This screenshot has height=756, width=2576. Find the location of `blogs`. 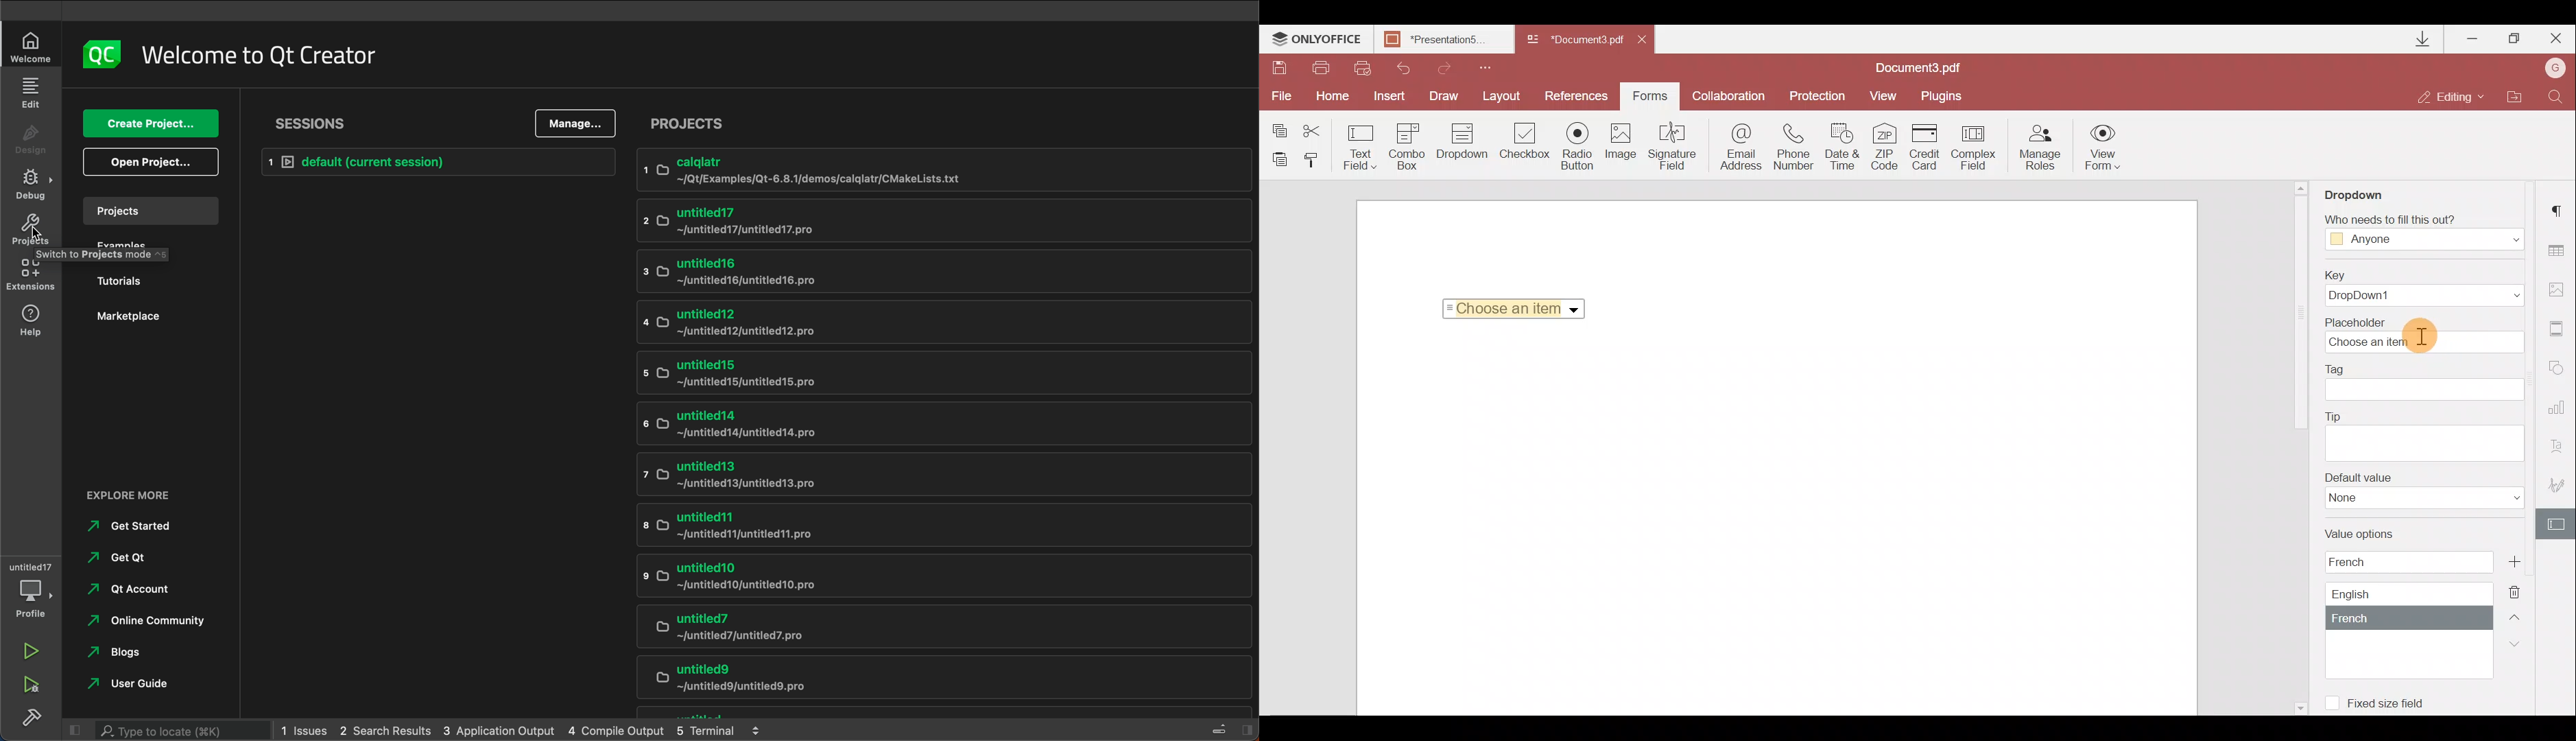

blogs is located at coordinates (126, 652).